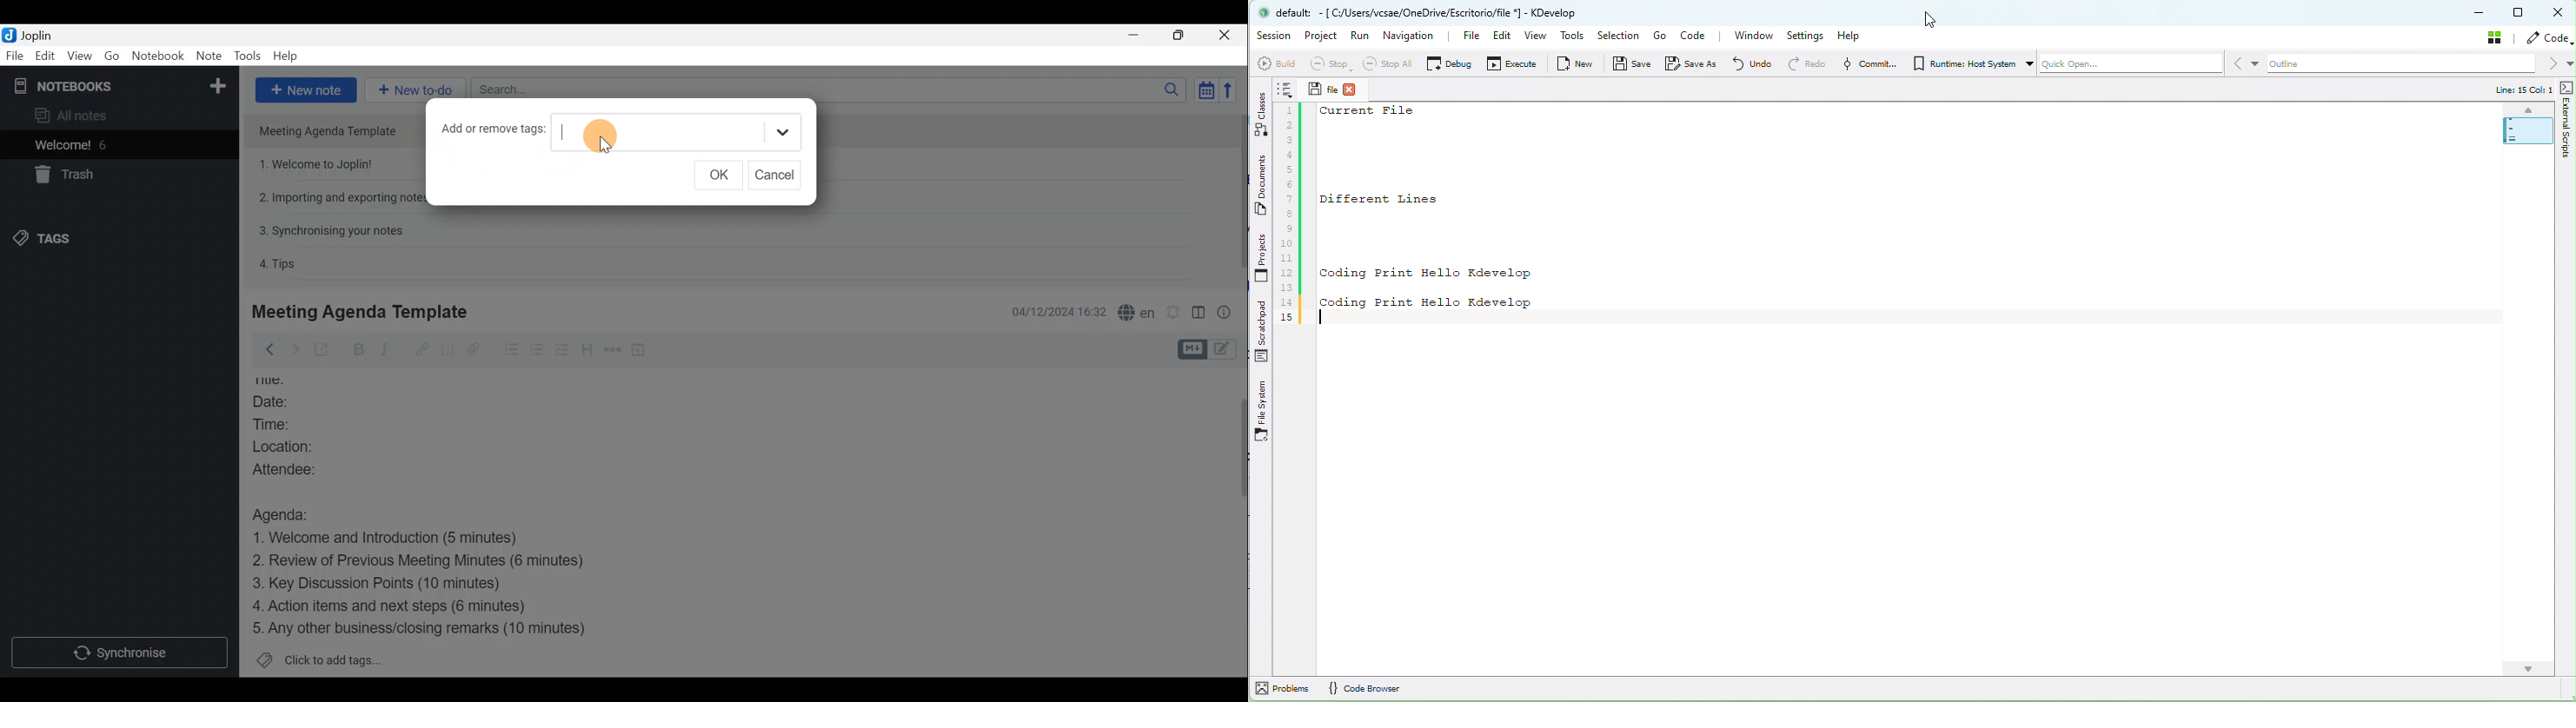 This screenshot has width=2576, height=728. I want to click on Horizontal rule, so click(614, 352).